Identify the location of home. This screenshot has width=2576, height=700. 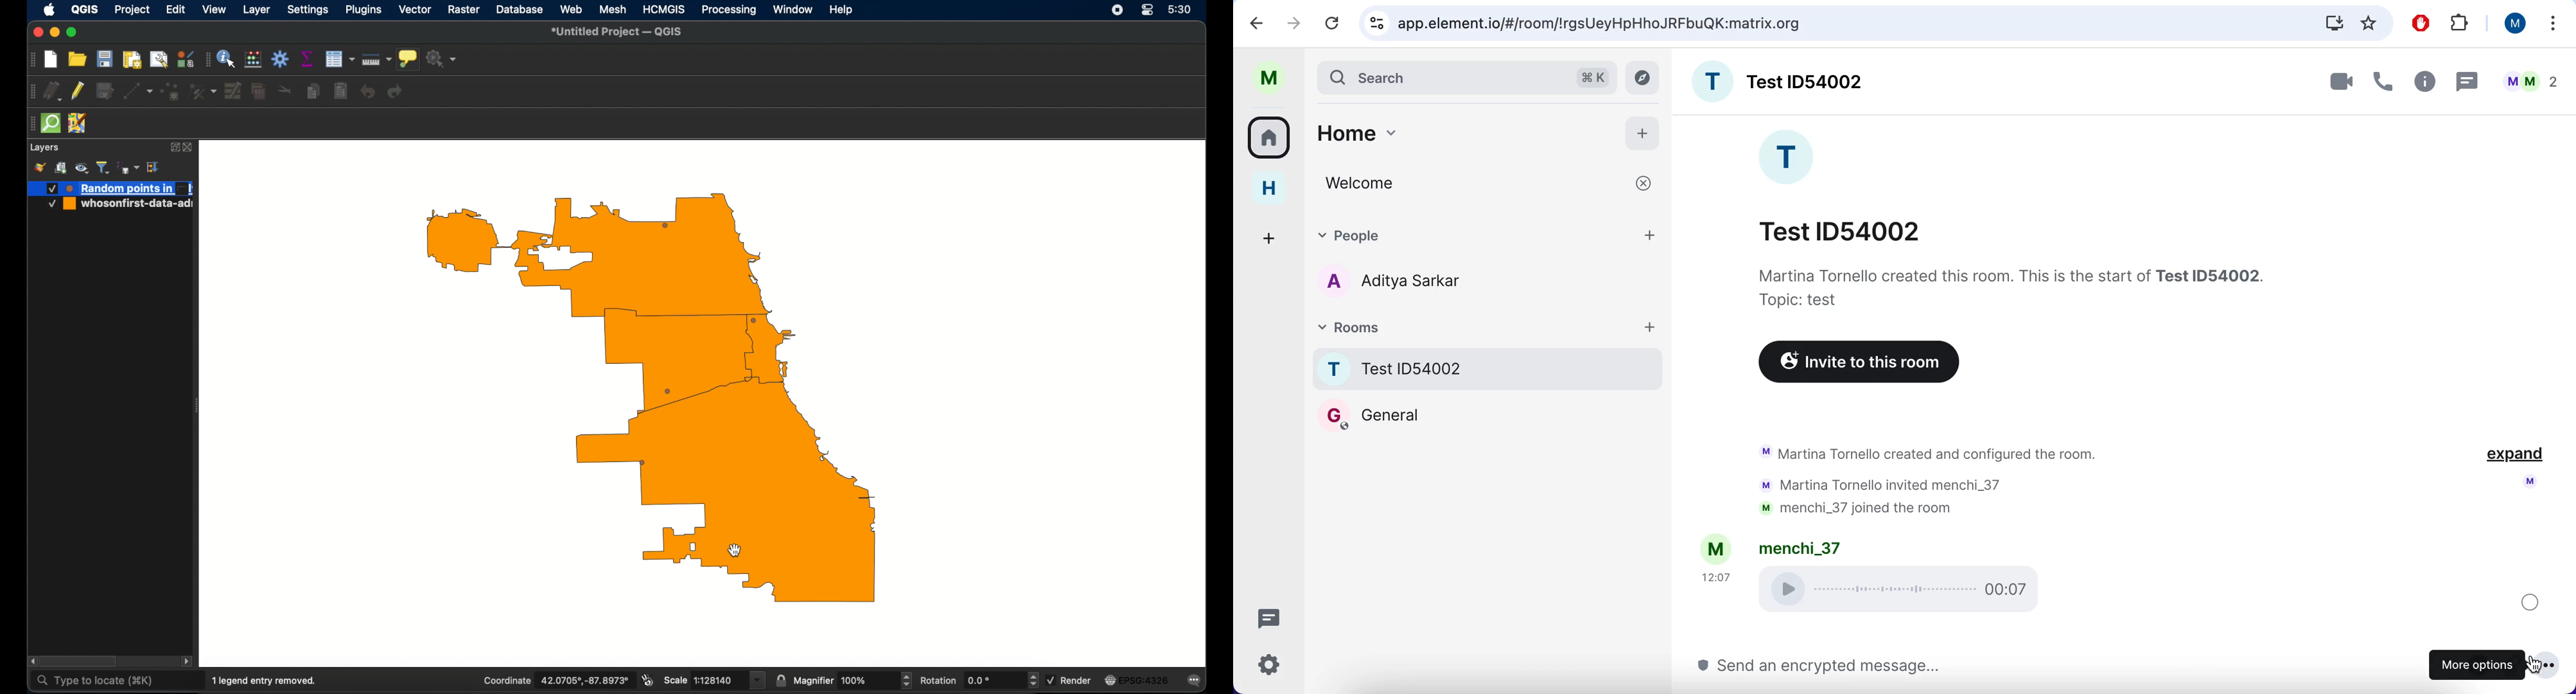
(1268, 190).